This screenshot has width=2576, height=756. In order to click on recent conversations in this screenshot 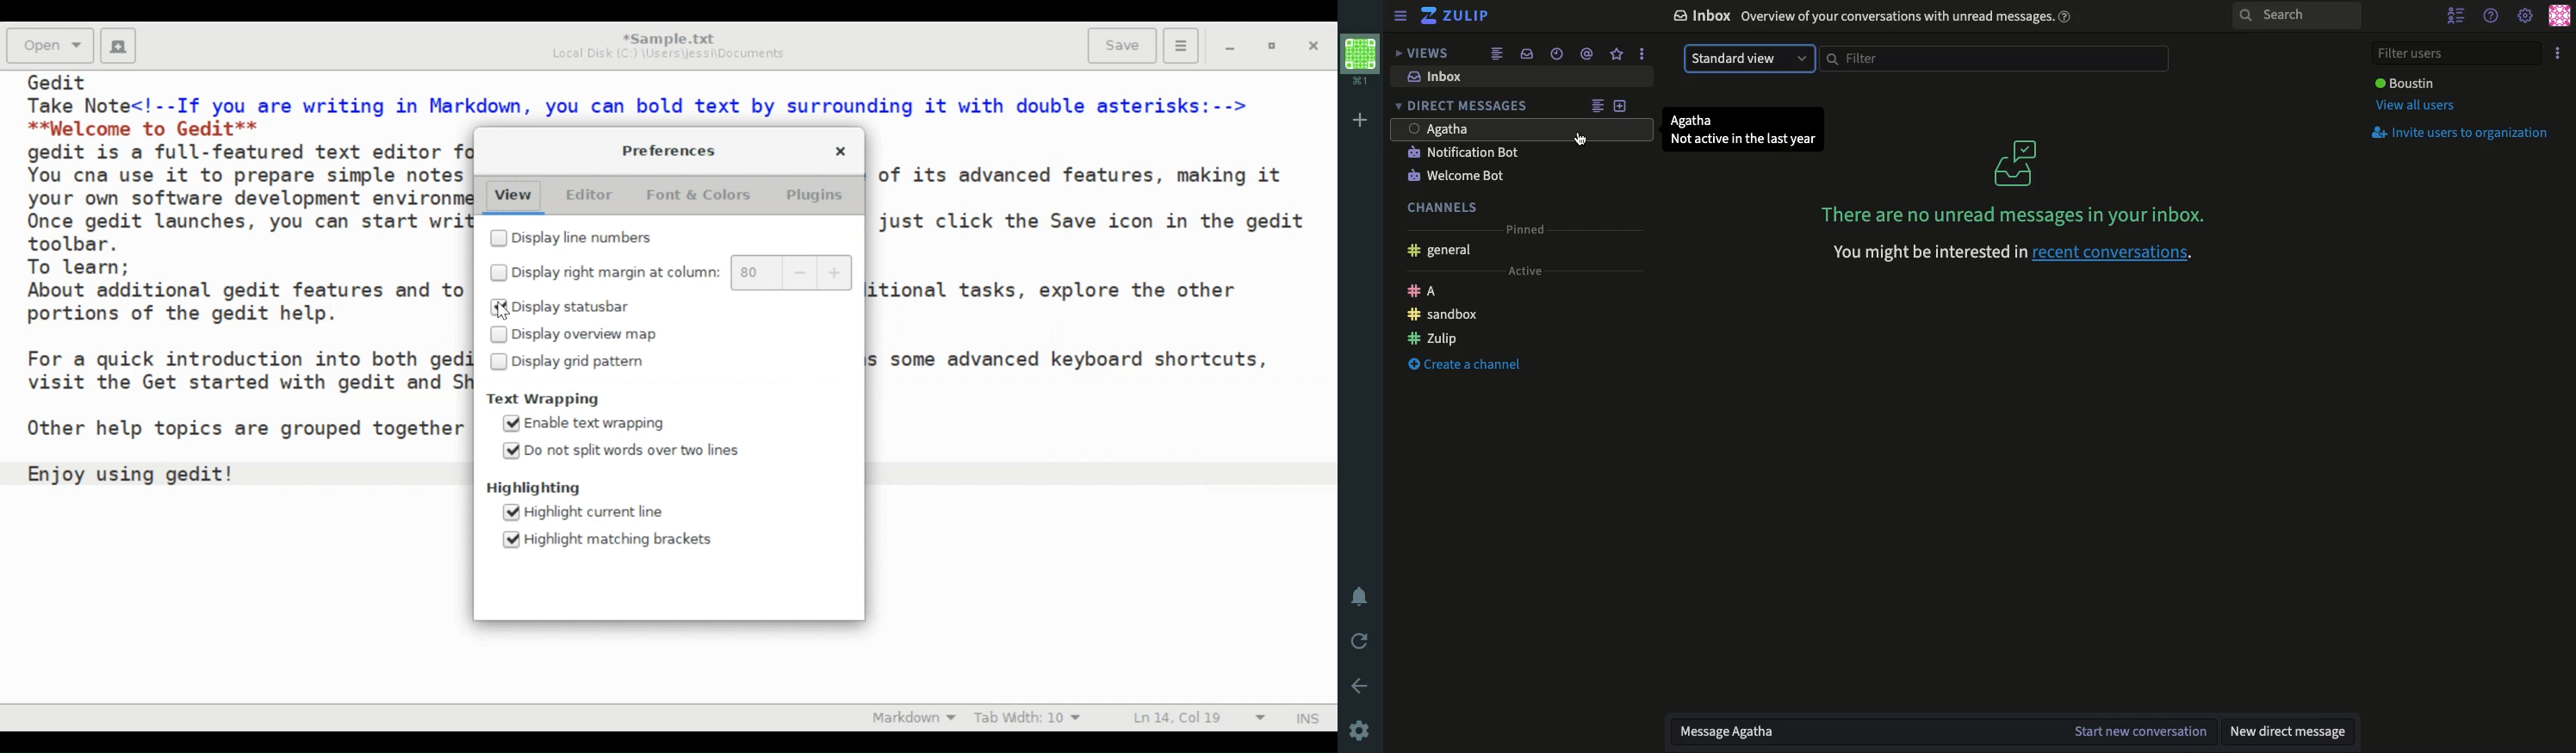, I will do `click(2011, 252)`.